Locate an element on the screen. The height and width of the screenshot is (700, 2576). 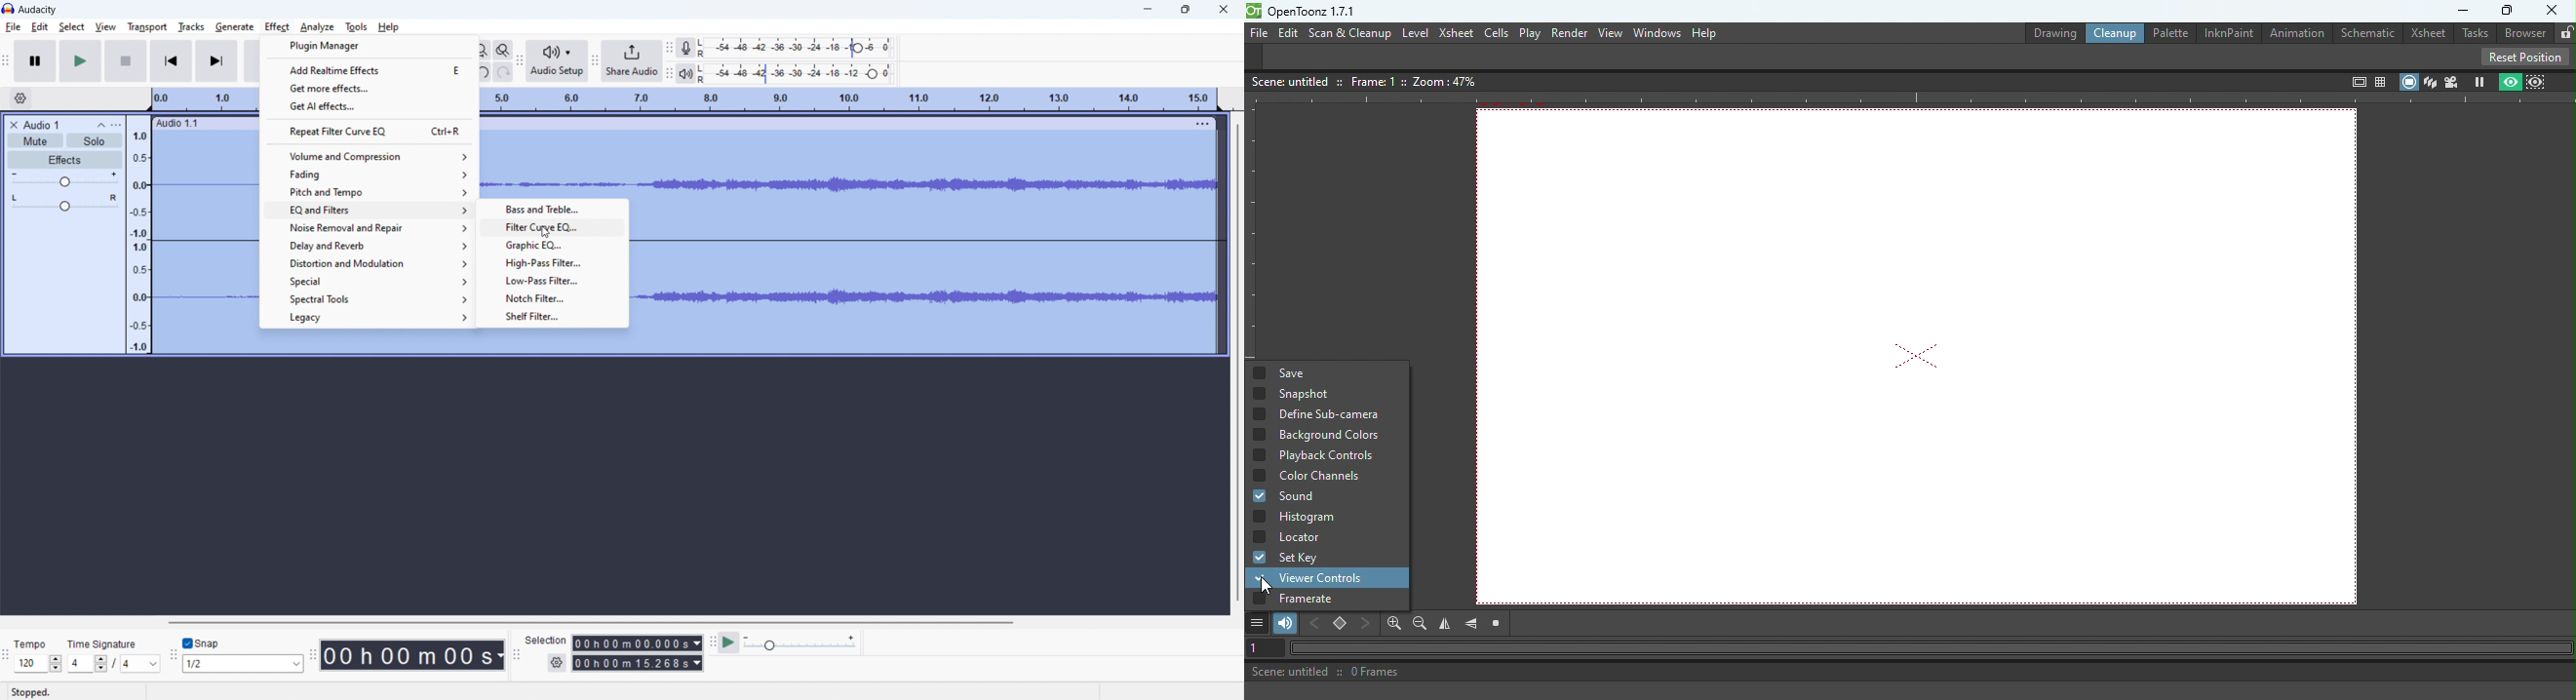
Playback controls is located at coordinates (1315, 456).